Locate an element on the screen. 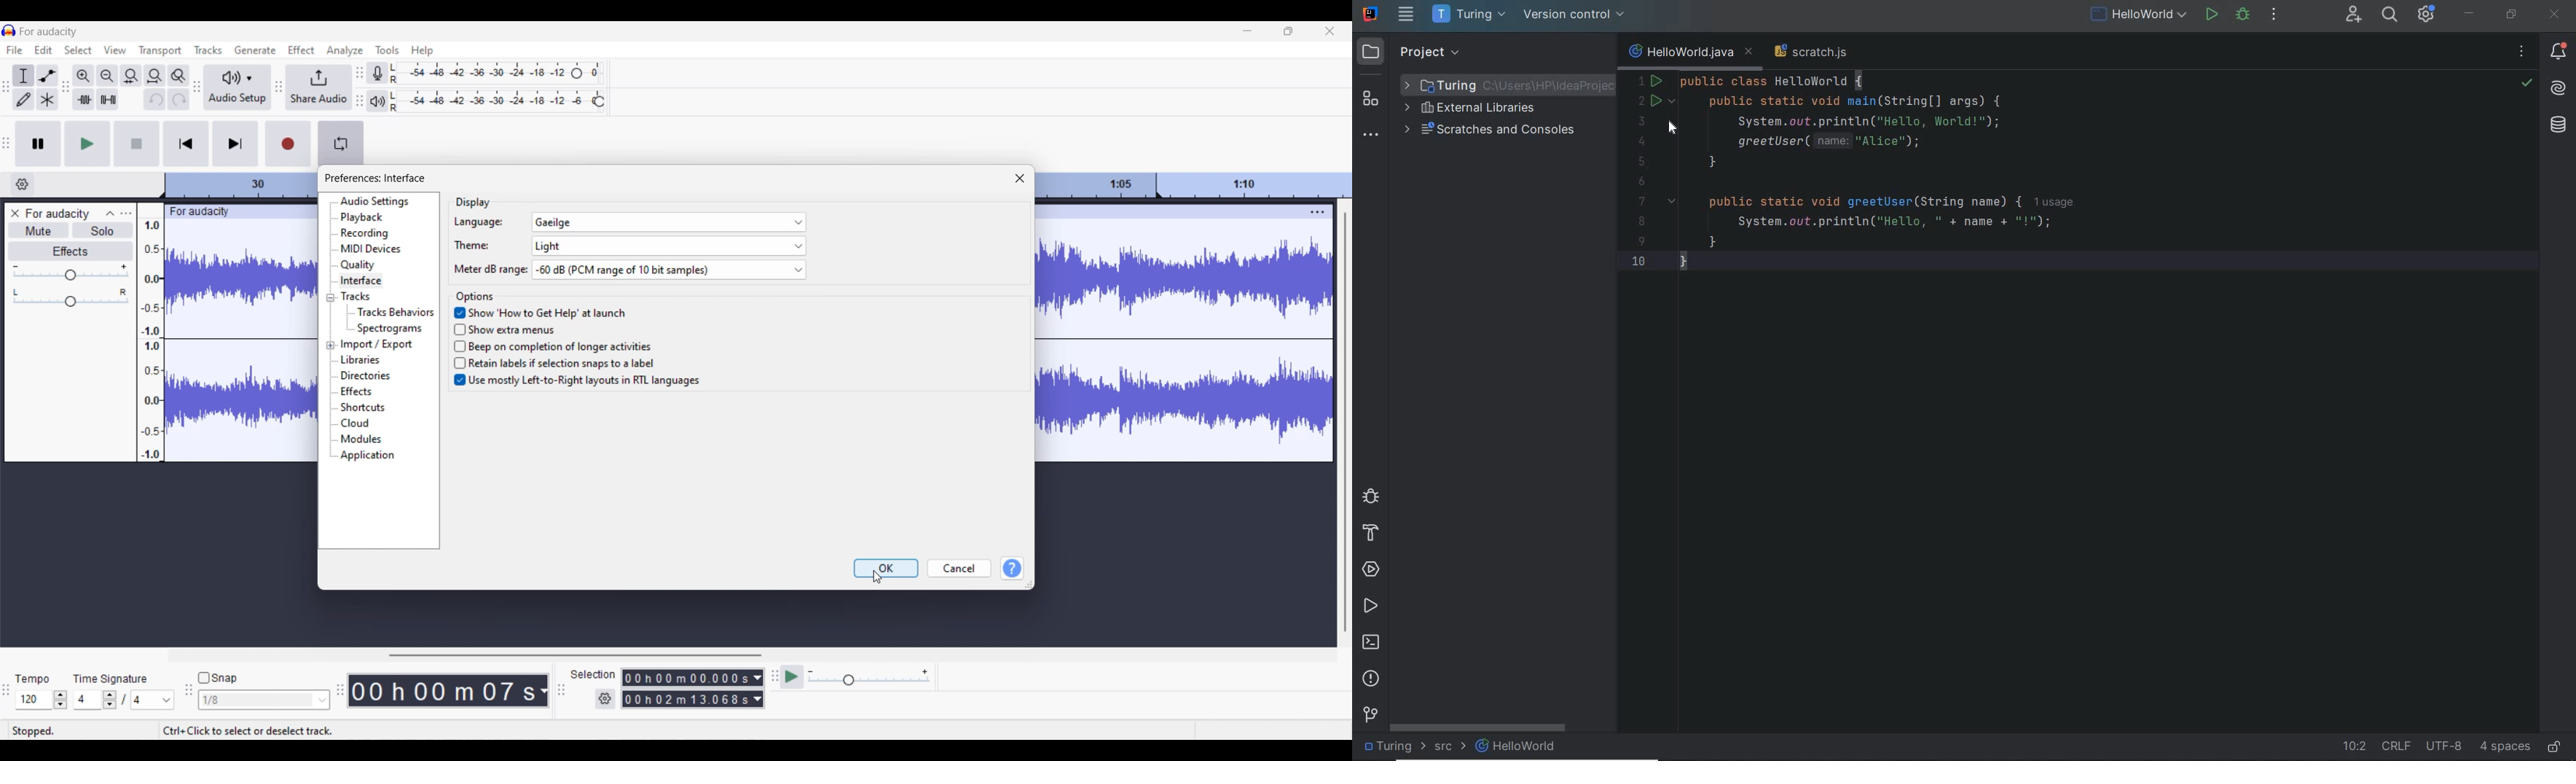  Selection tool is located at coordinates (23, 75).